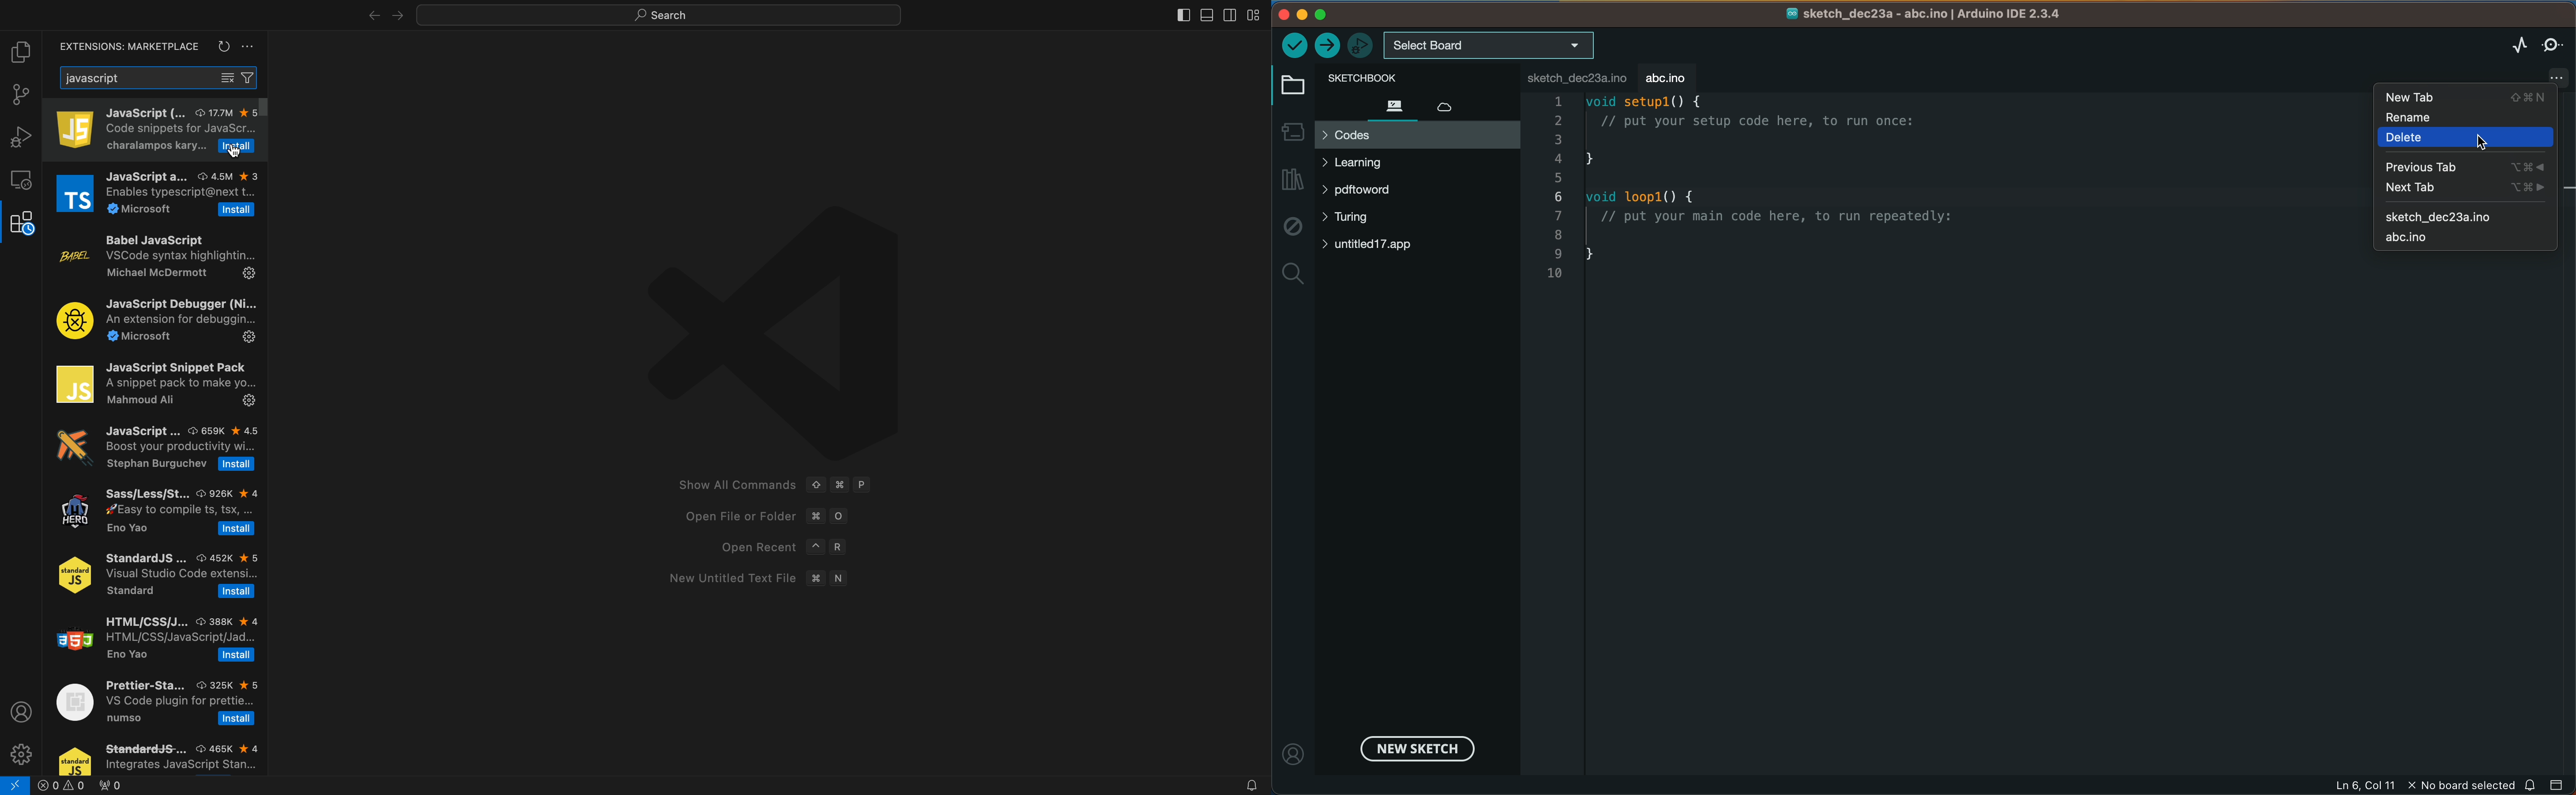 This screenshot has height=812, width=2576. I want to click on cursor, so click(2482, 141).